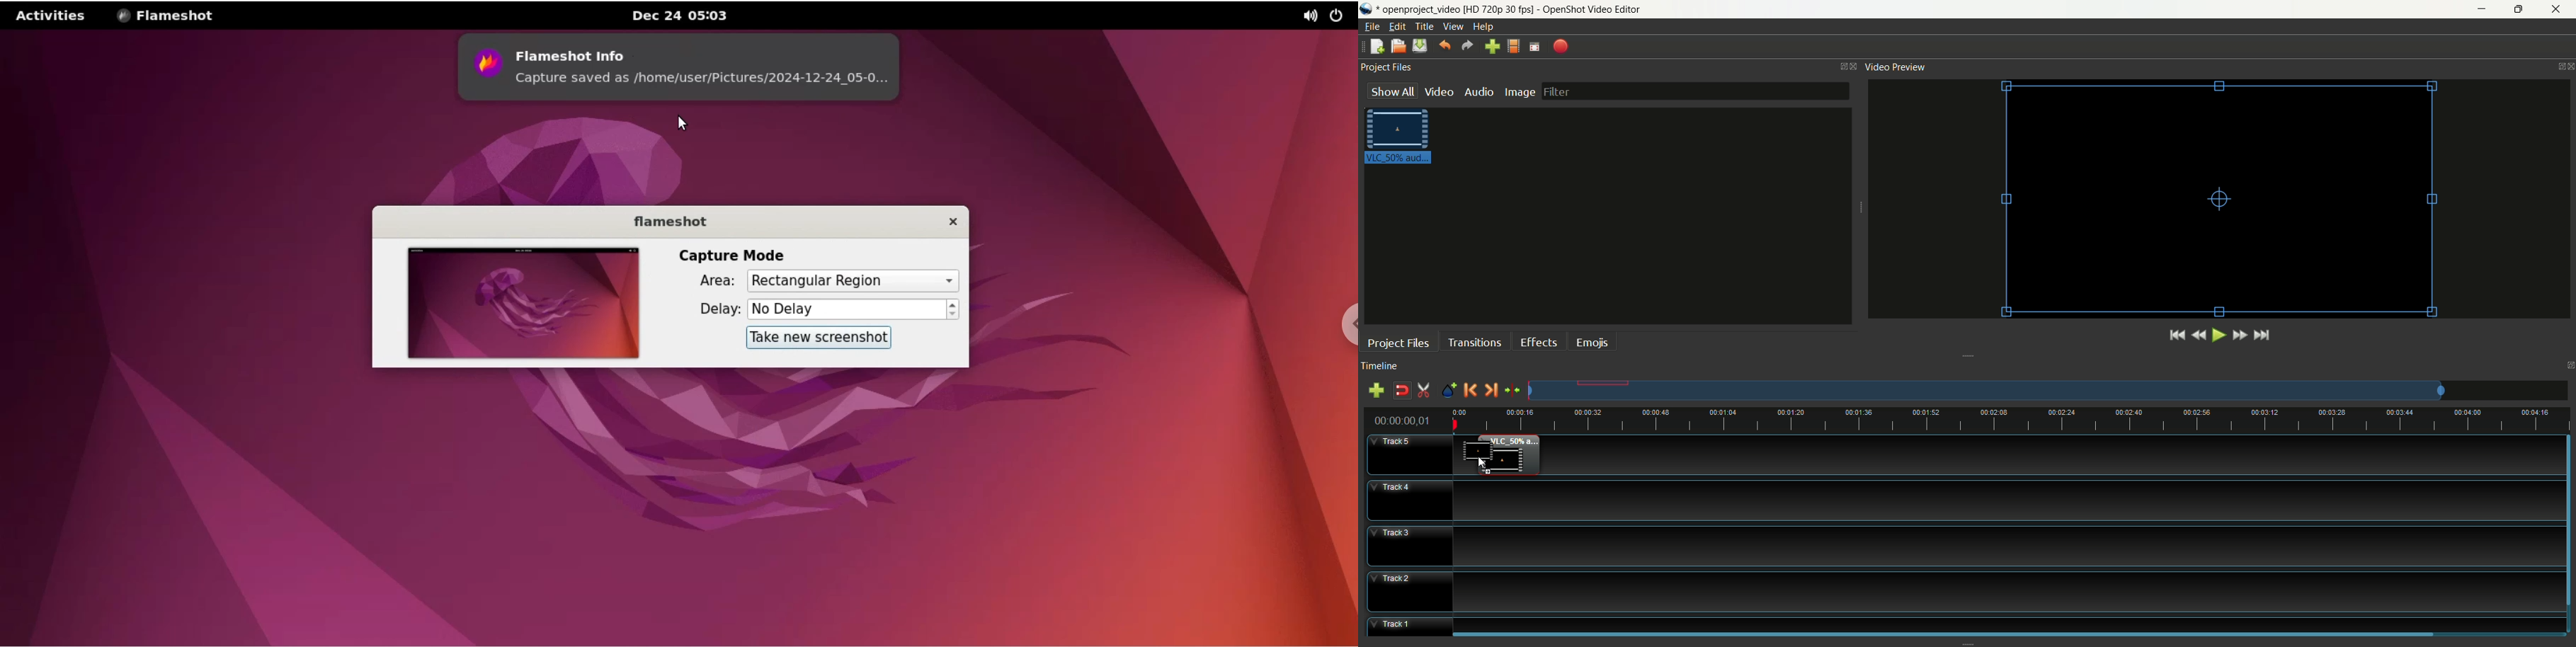 The width and height of the screenshot is (2576, 672). Describe the element at coordinates (1448, 389) in the screenshot. I see `add marker` at that location.